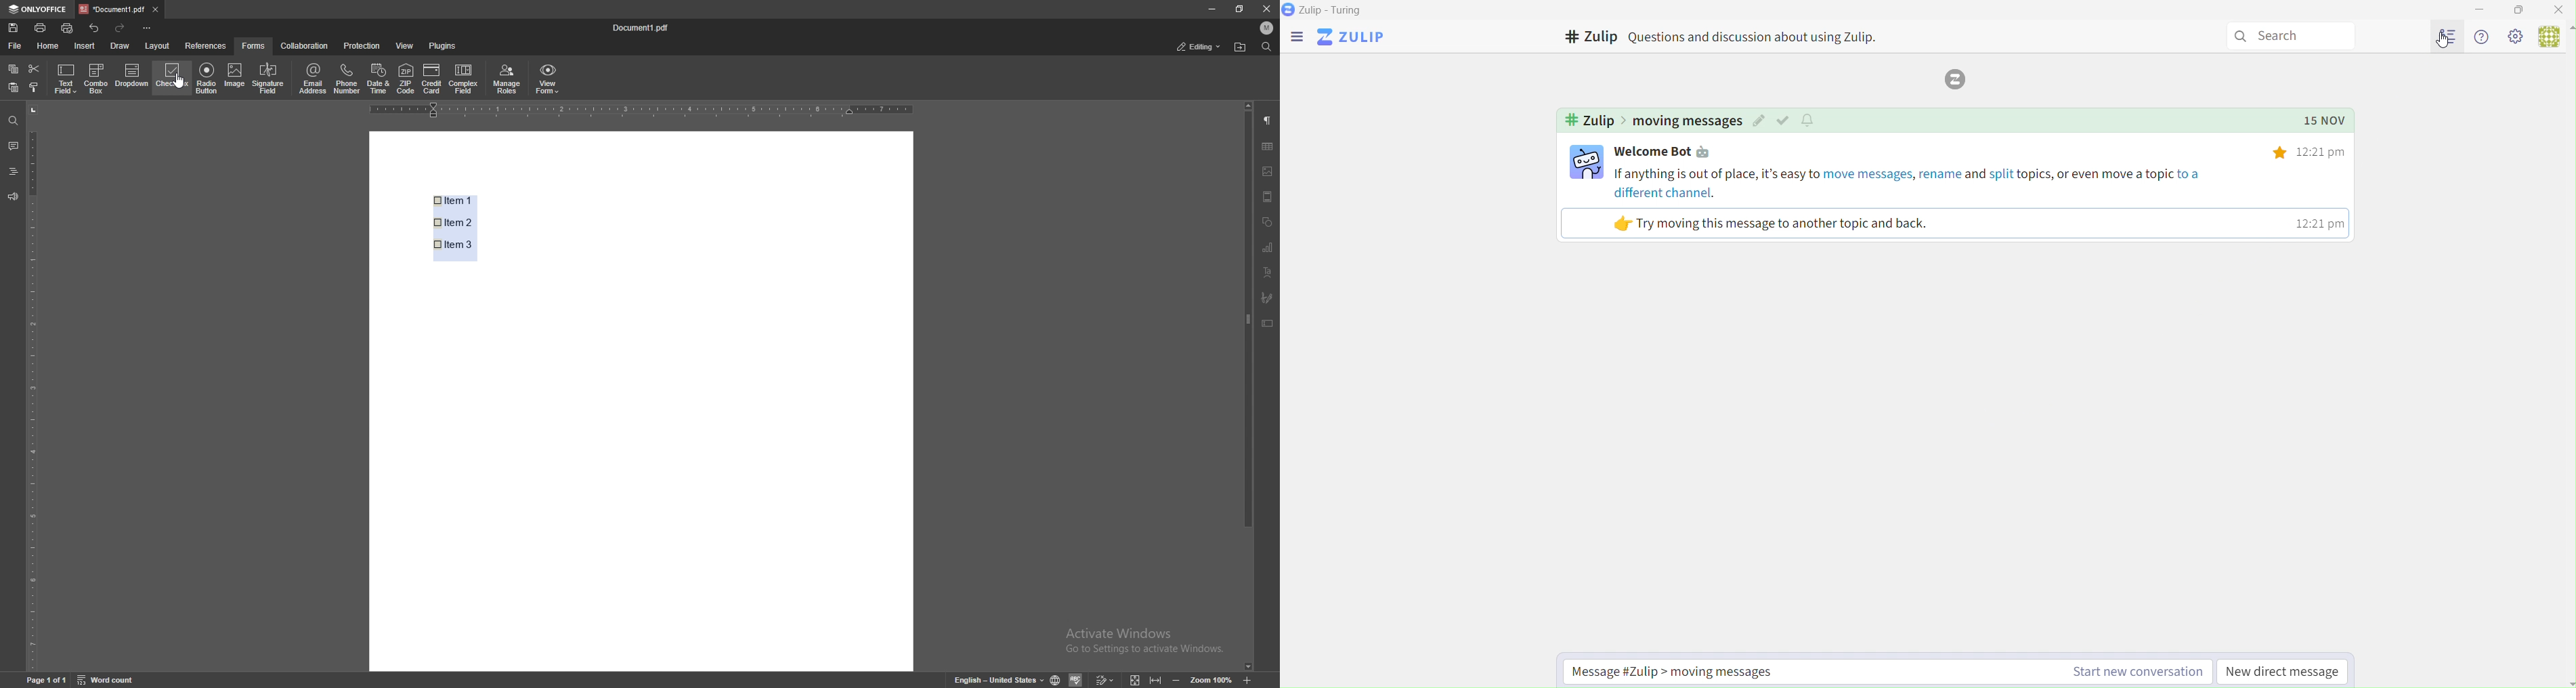 This screenshot has height=700, width=2576. I want to click on onlyoffice, so click(39, 9).